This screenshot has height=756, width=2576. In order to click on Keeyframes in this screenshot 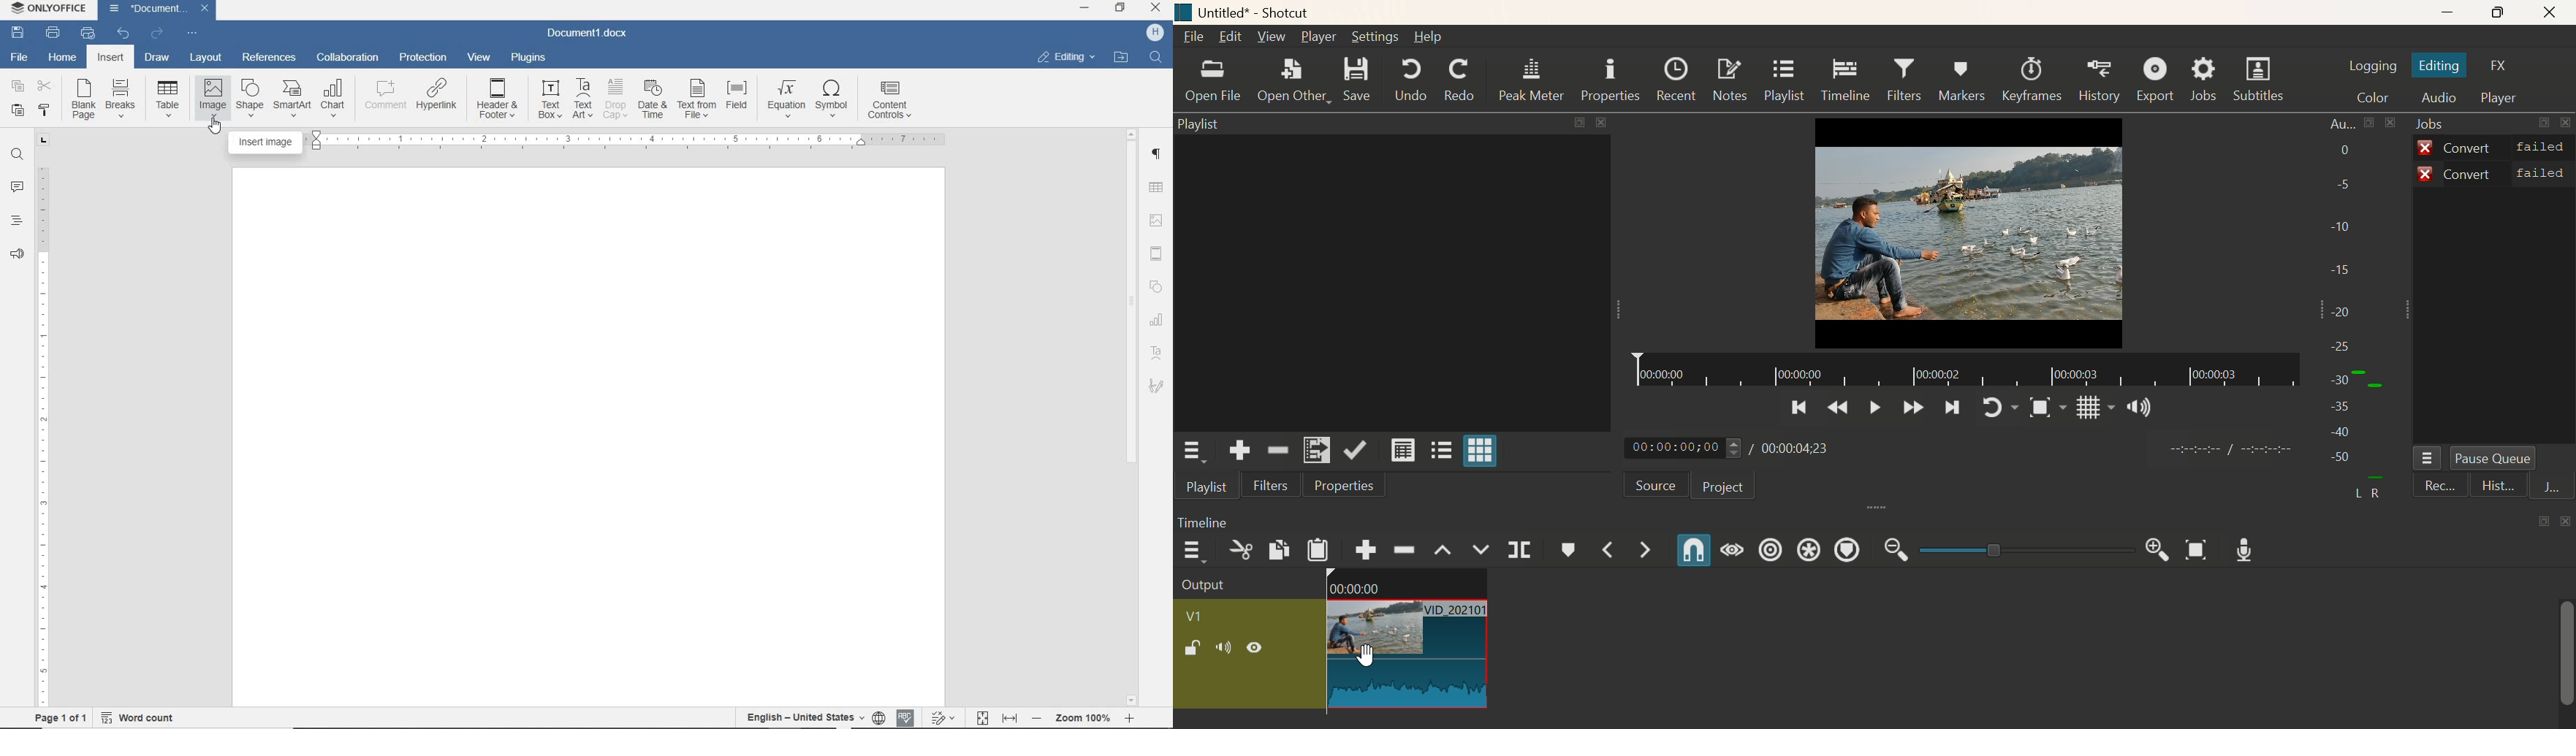, I will do `click(2034, 80)`.